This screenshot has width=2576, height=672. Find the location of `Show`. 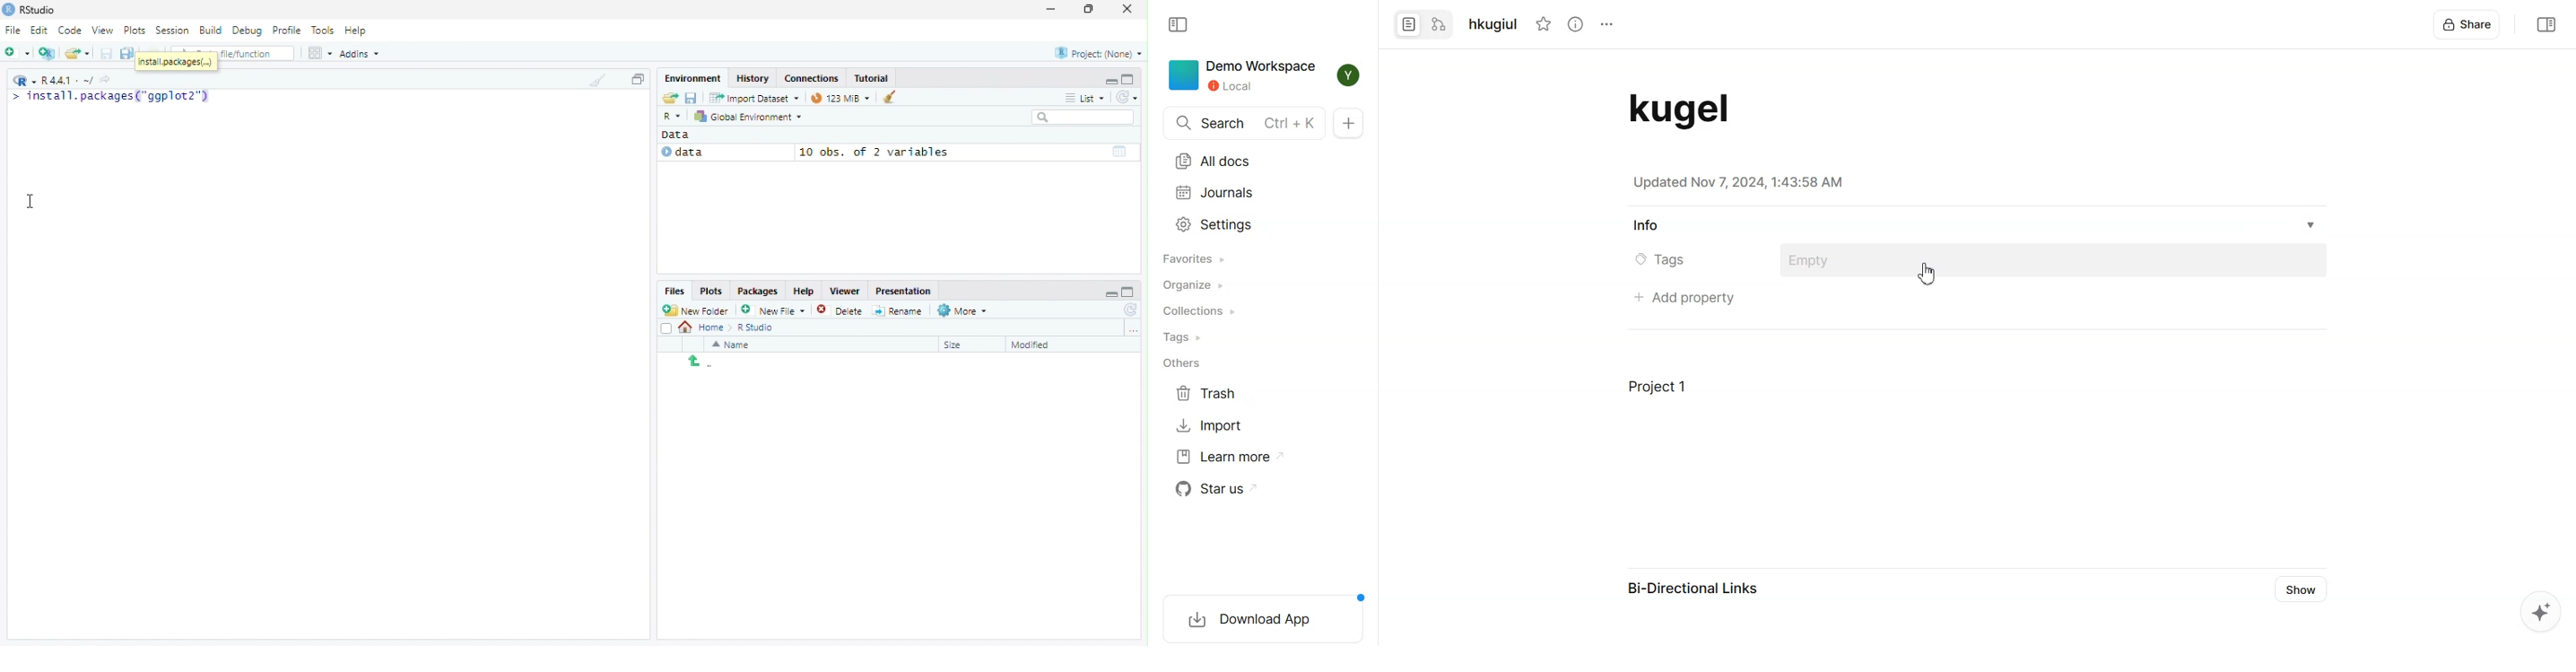

Show is located at coordinates (2304, 589).